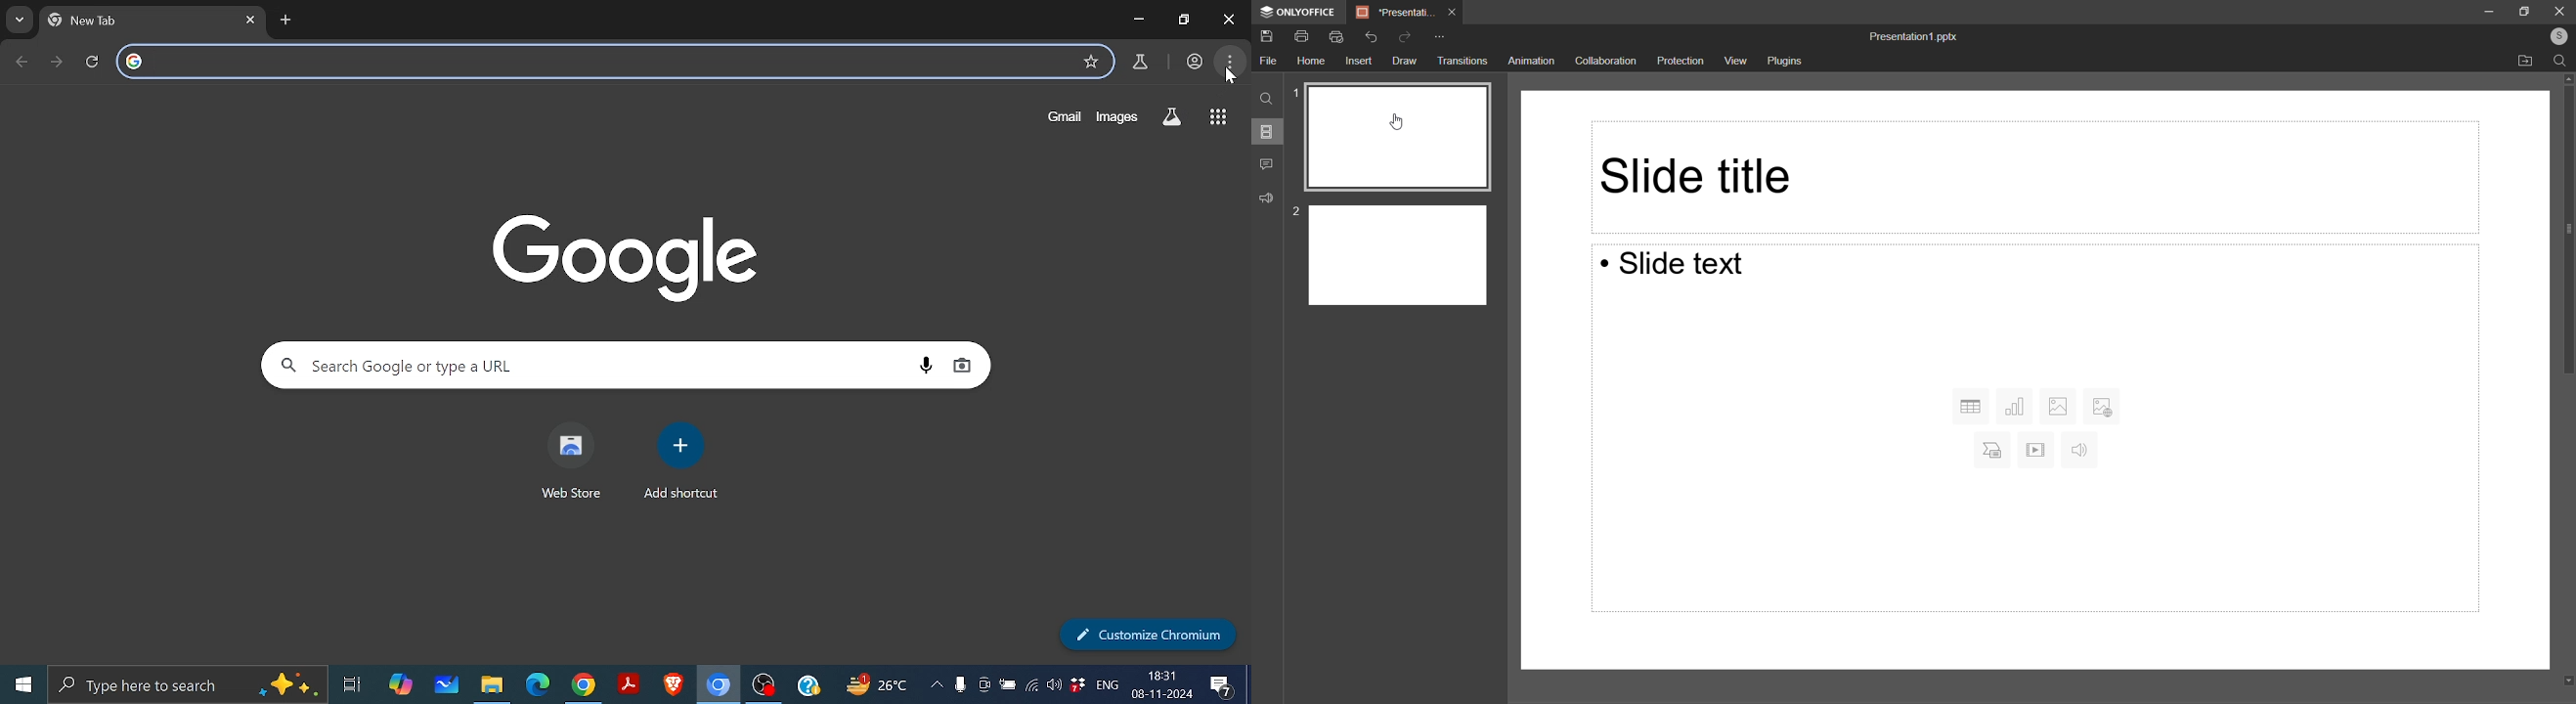  What do you see at coordinates (1231, 62) in the screenshot?
I see `Control and customize chromium` at bounding box center [1231, 62].